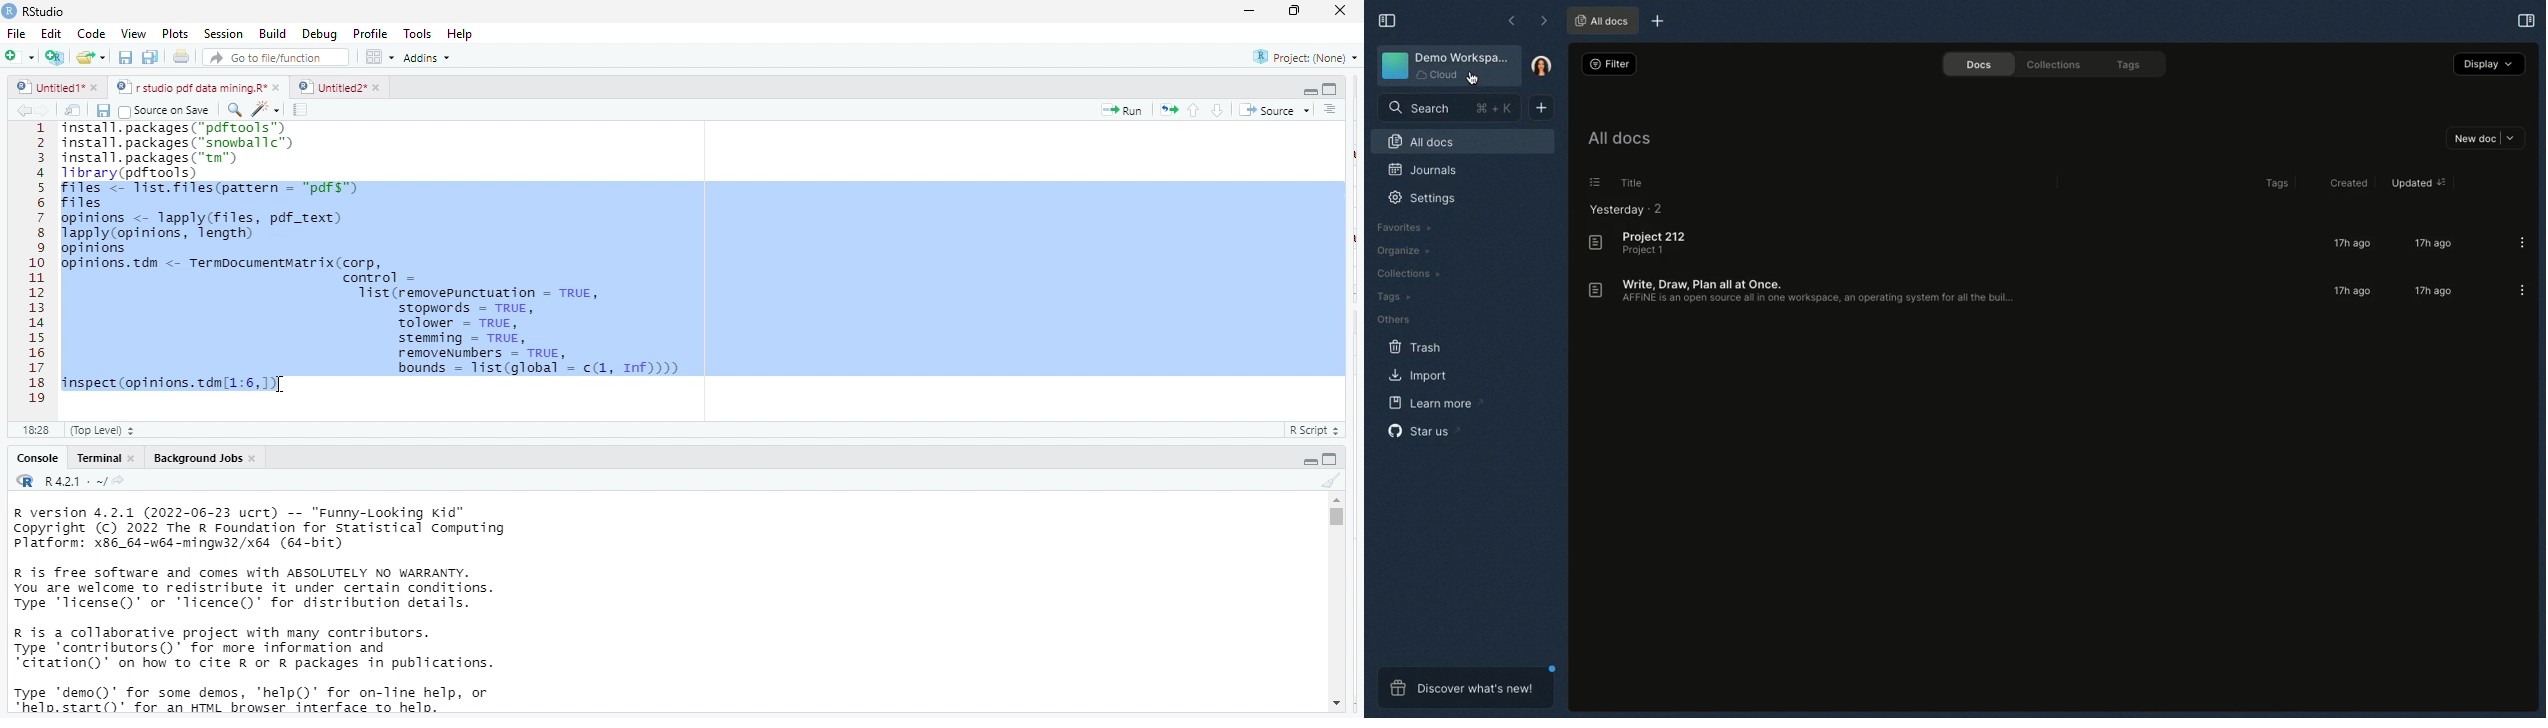  Describe the element at coordinates (132, 458) in the screenshot. I see `close` at that location.